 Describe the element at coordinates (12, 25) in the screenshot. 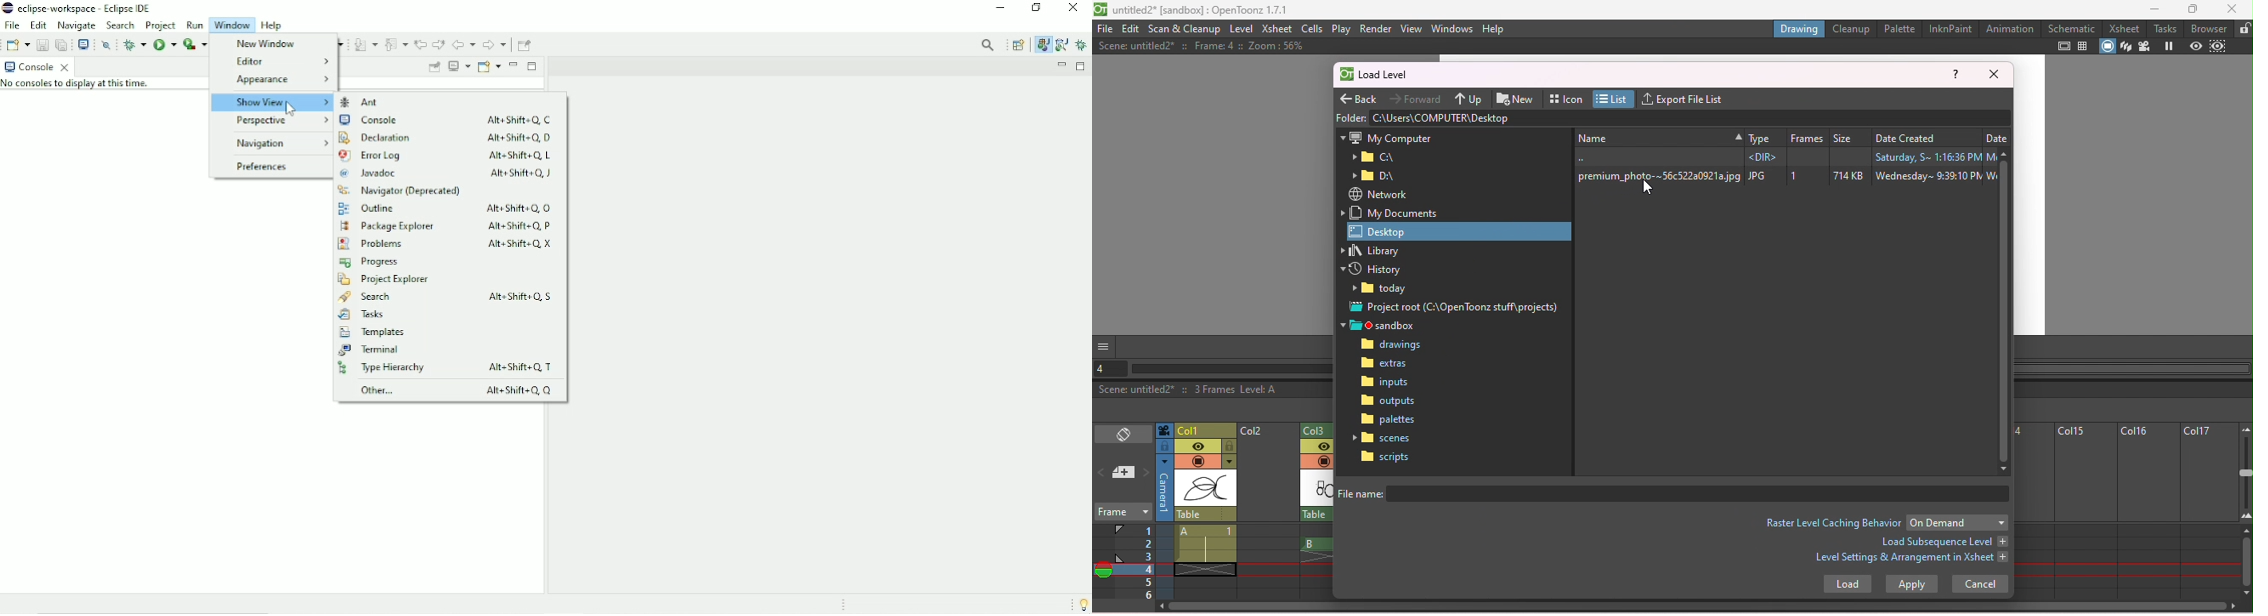

I see `File` at that location.